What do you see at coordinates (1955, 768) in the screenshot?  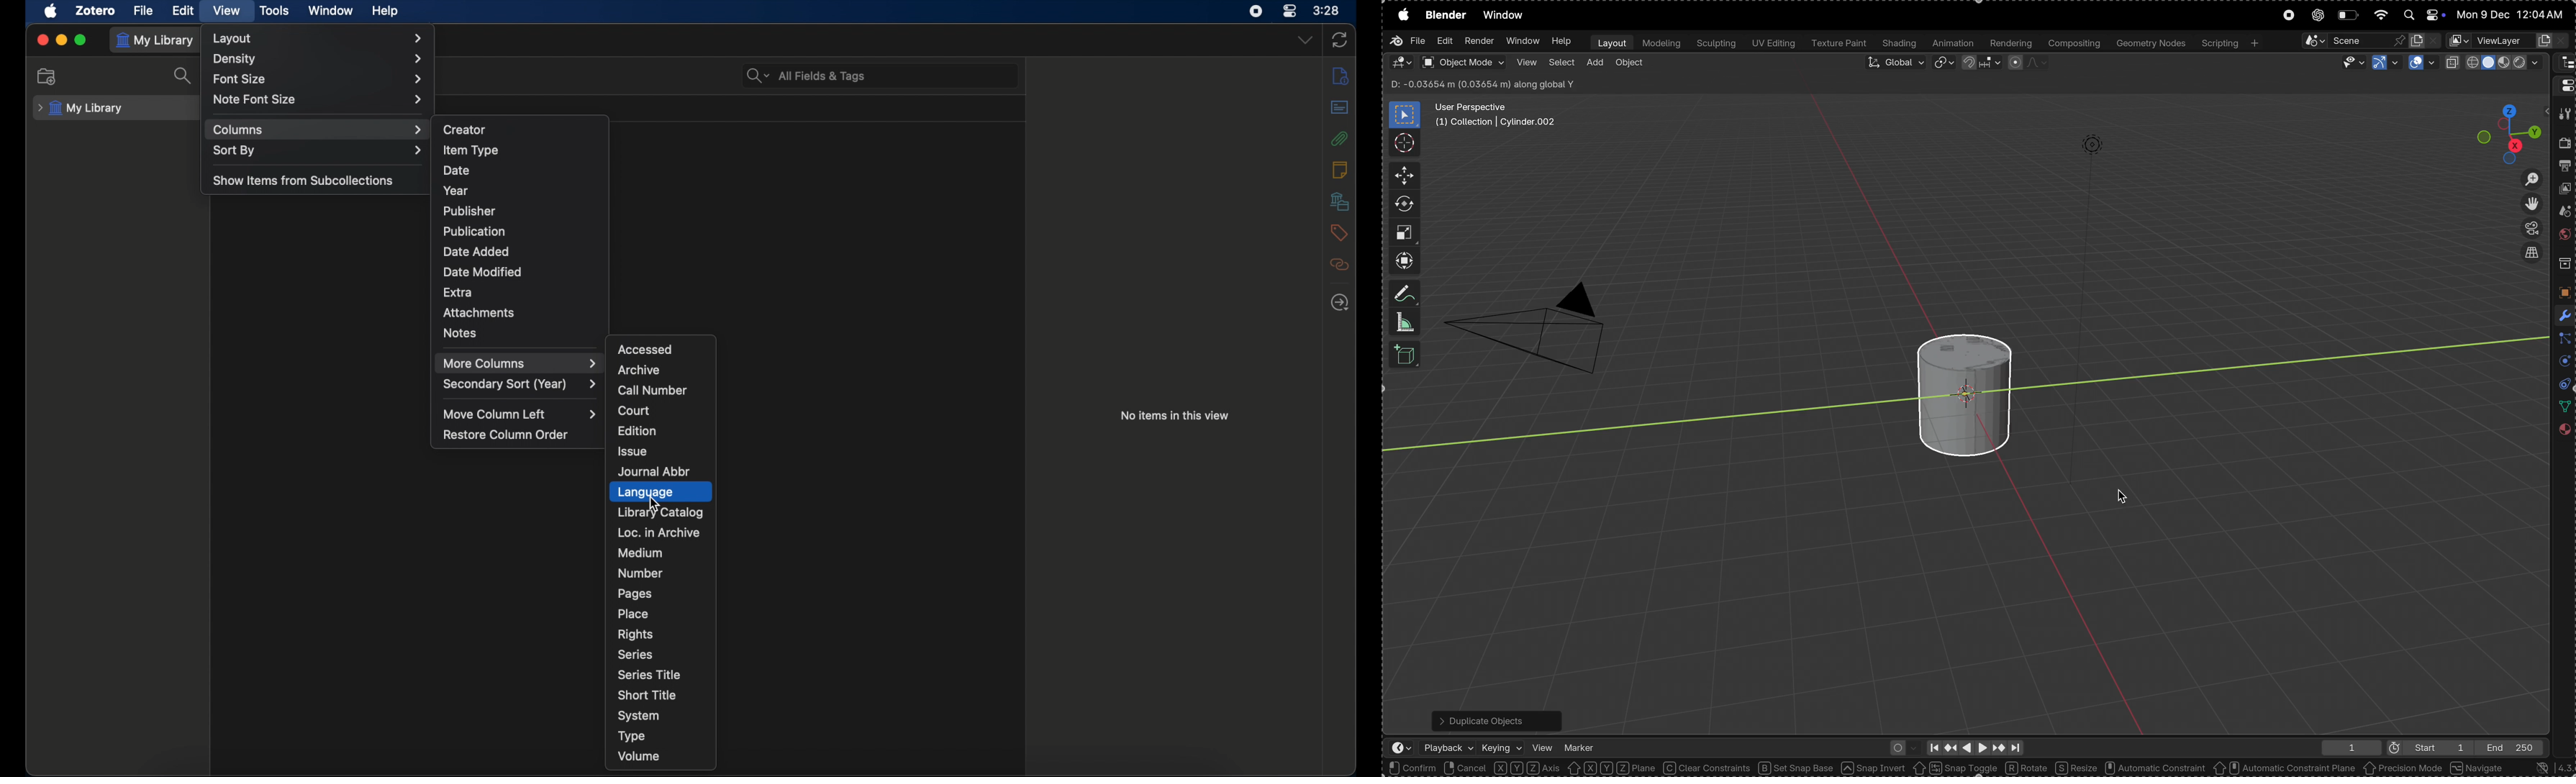 I see `snap toggle` at bounding box center [1955, 768].